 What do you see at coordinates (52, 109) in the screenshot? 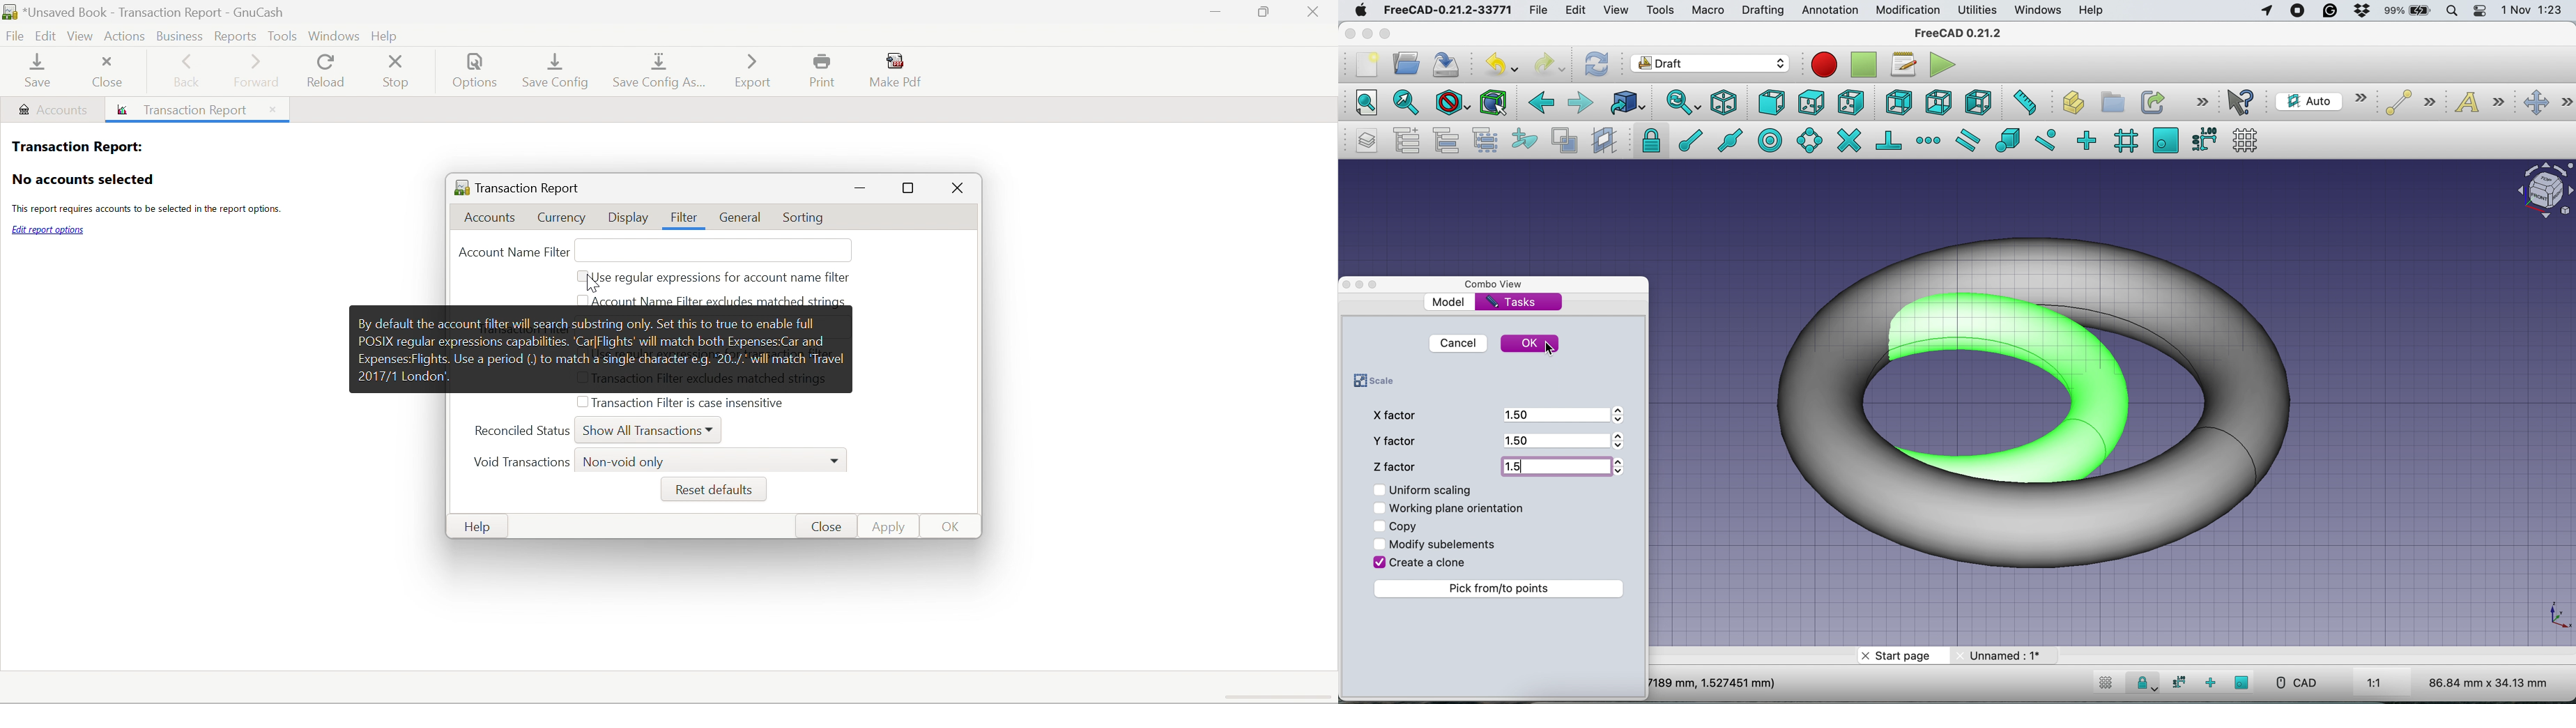
I see `Accounts` at bounding box center [52, 109].